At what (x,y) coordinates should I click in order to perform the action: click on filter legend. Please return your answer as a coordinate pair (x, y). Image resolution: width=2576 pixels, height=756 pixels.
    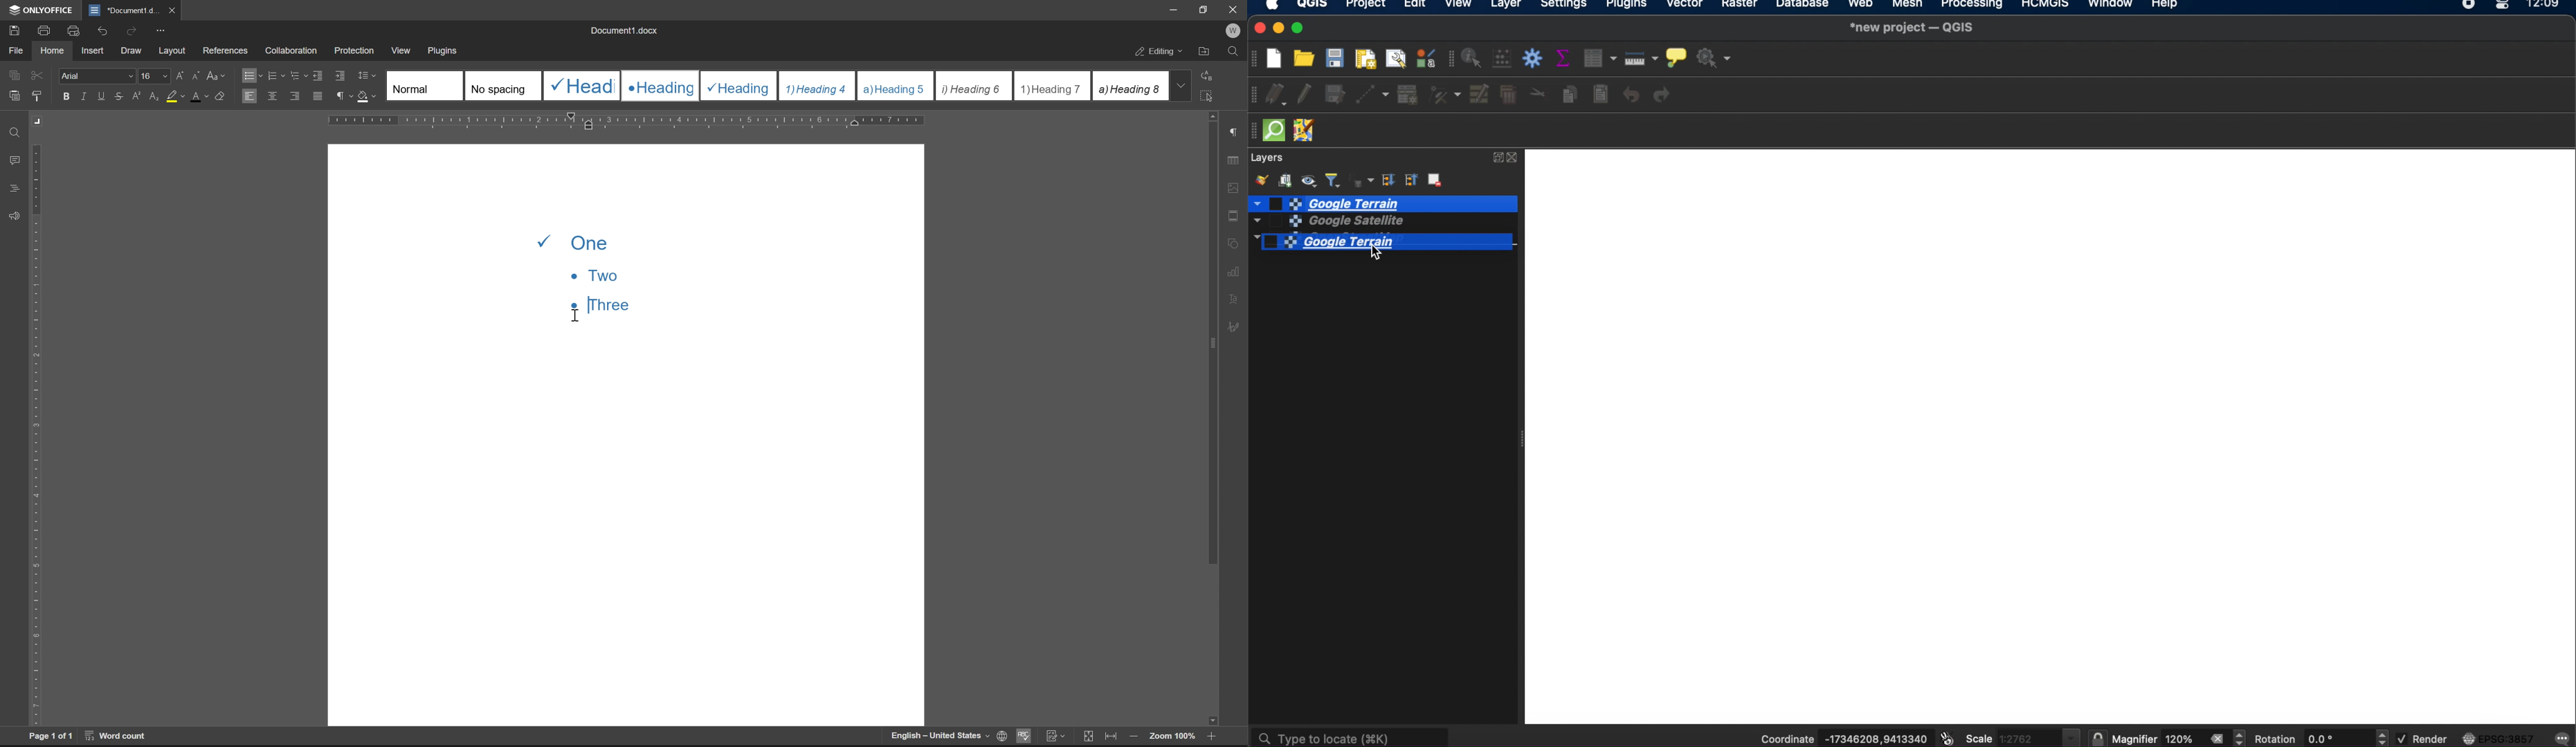
    Looking at the image, I should click on (1334, 179).